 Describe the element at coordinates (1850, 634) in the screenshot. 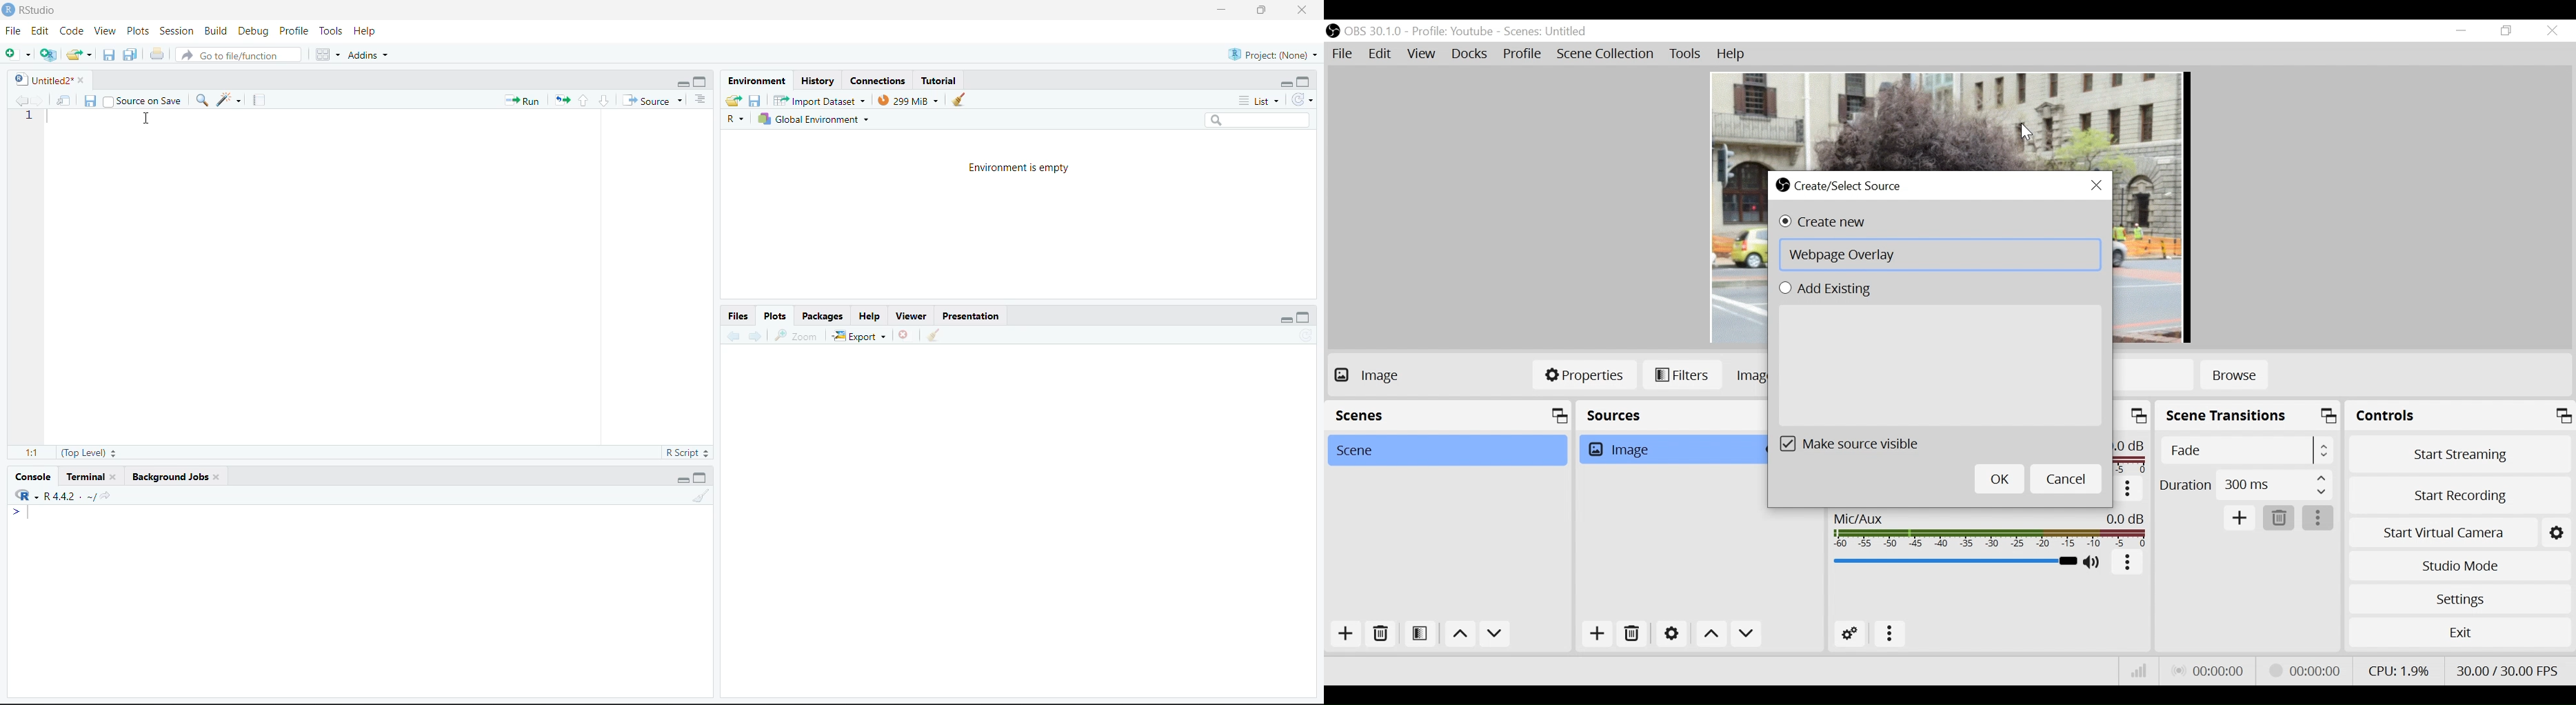

I see `Advanced Audio Settings` at that location.